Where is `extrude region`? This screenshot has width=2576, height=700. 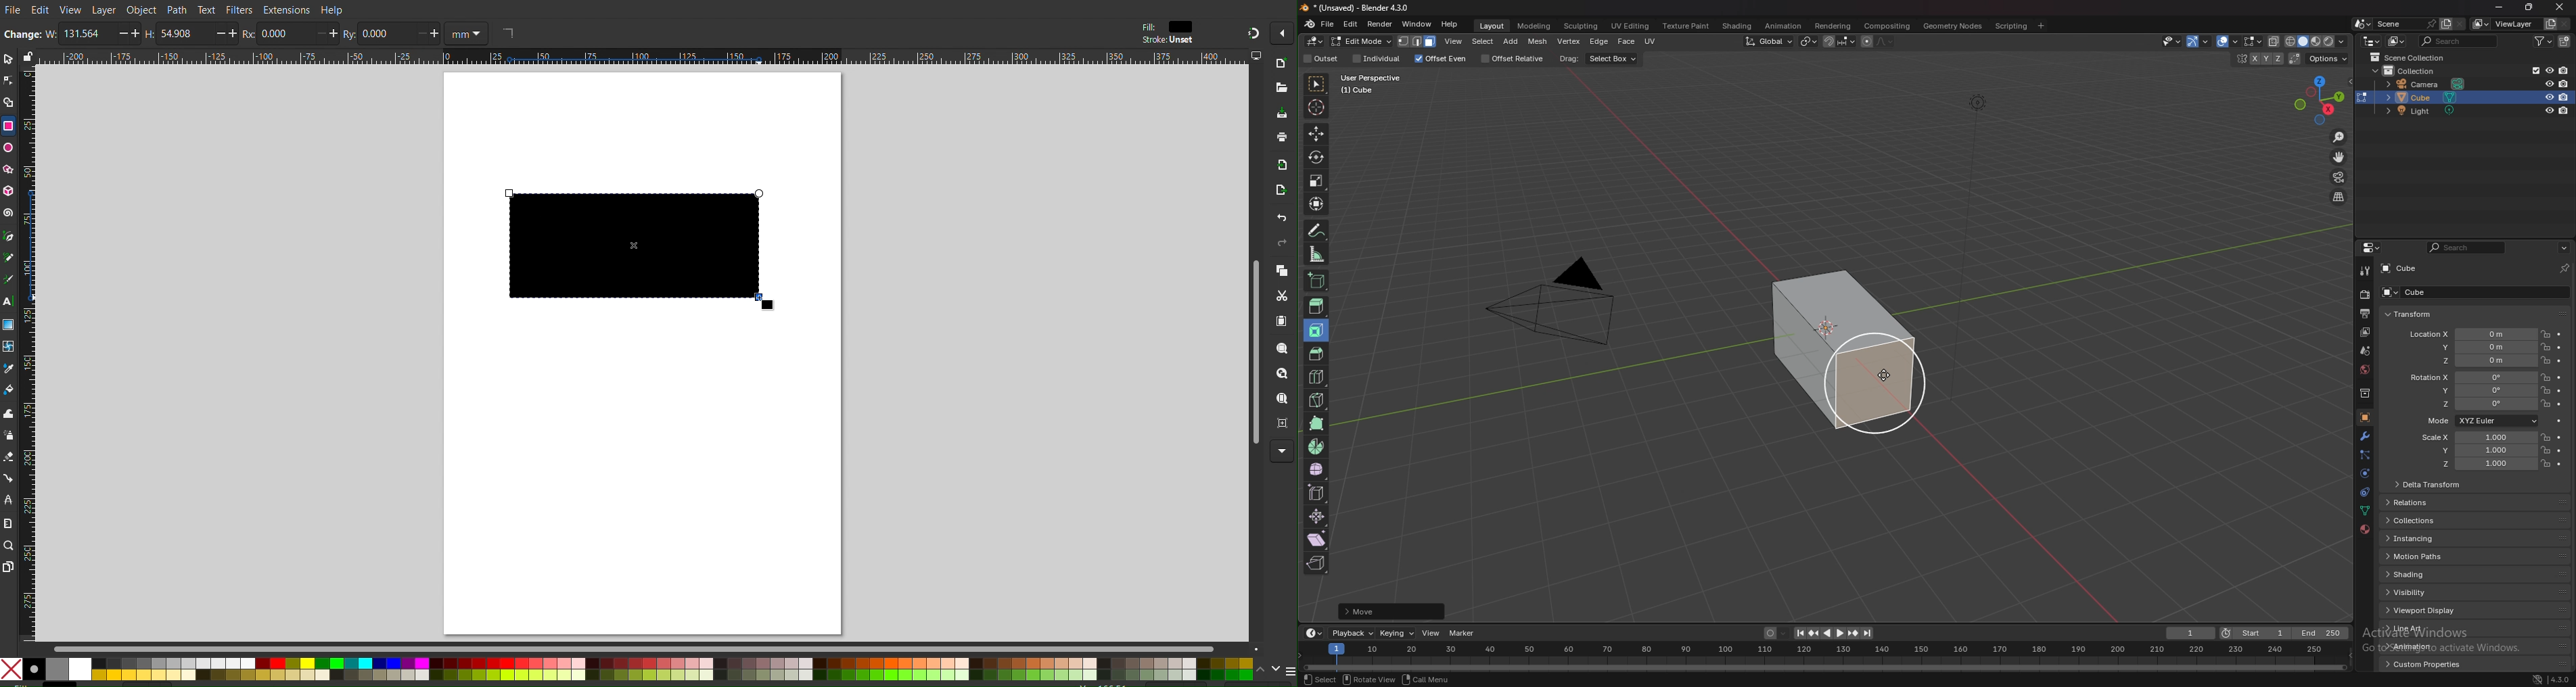 extrude region is located at coordinates (1317, 306).